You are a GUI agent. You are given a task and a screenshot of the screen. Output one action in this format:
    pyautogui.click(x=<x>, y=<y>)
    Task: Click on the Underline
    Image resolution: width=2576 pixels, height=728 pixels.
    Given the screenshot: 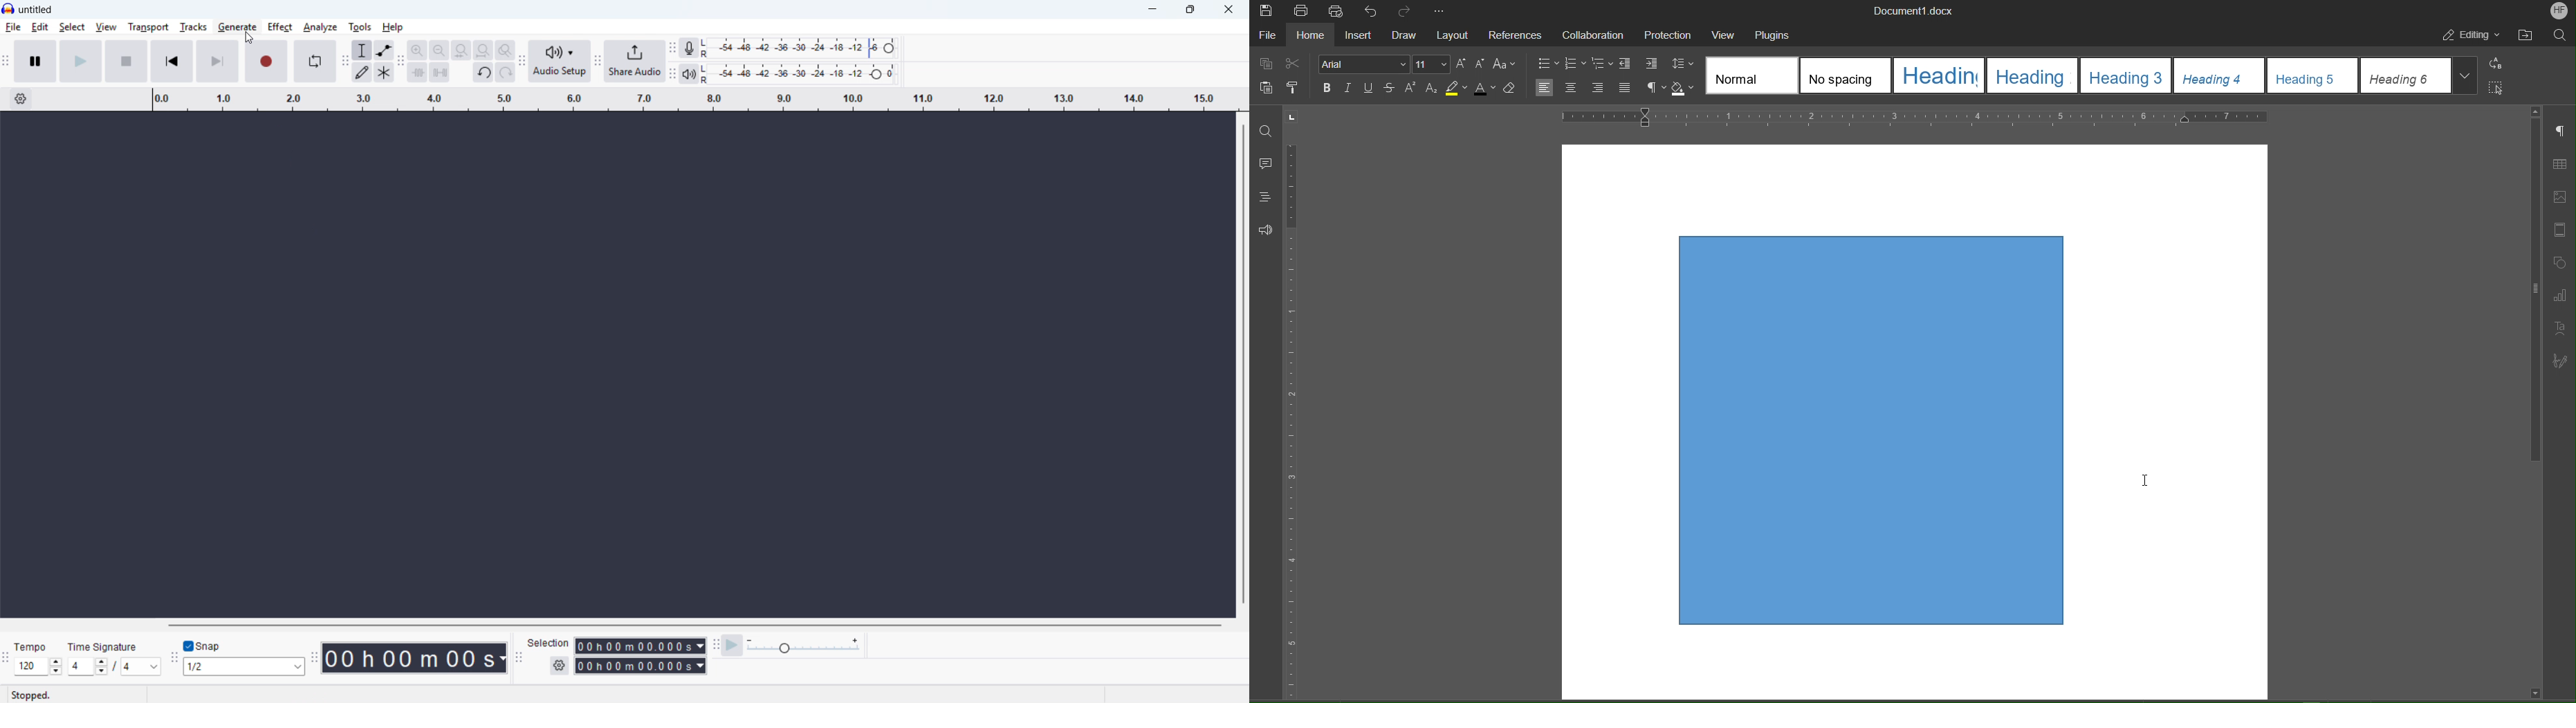 What is the action you would take?
    pyautogui.click(x=1372, y=88)
    